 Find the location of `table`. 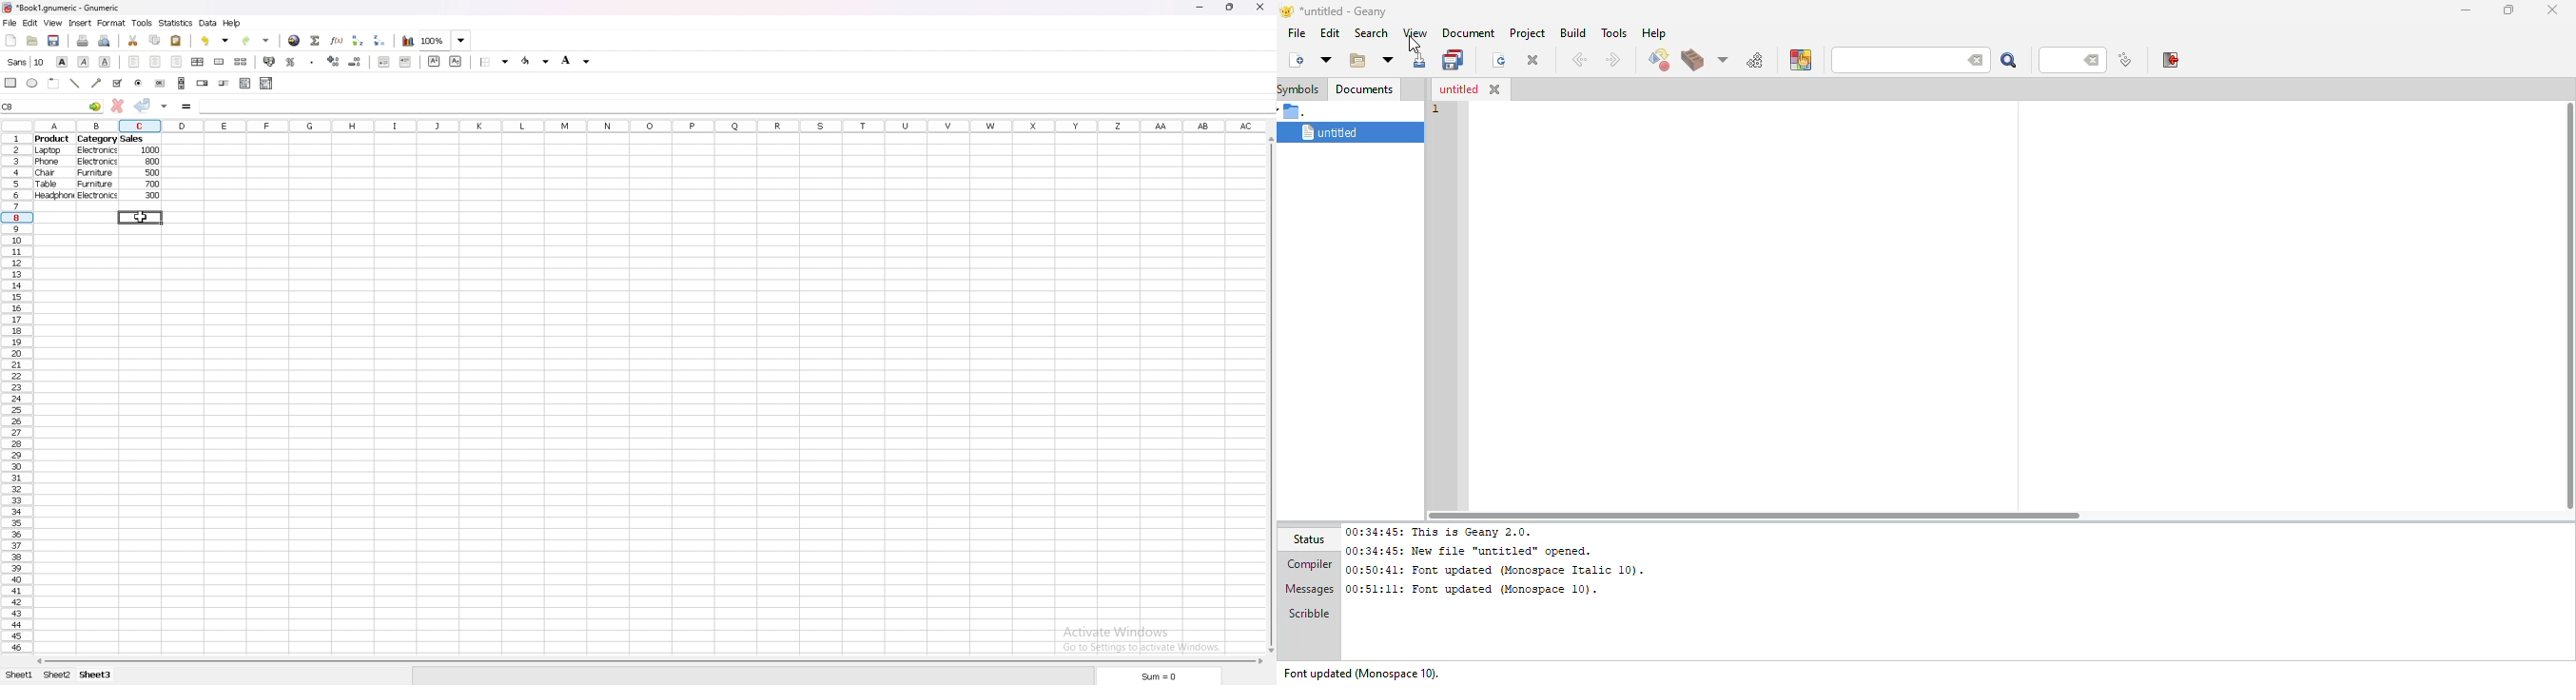

table is located at coordinates (47, 184).